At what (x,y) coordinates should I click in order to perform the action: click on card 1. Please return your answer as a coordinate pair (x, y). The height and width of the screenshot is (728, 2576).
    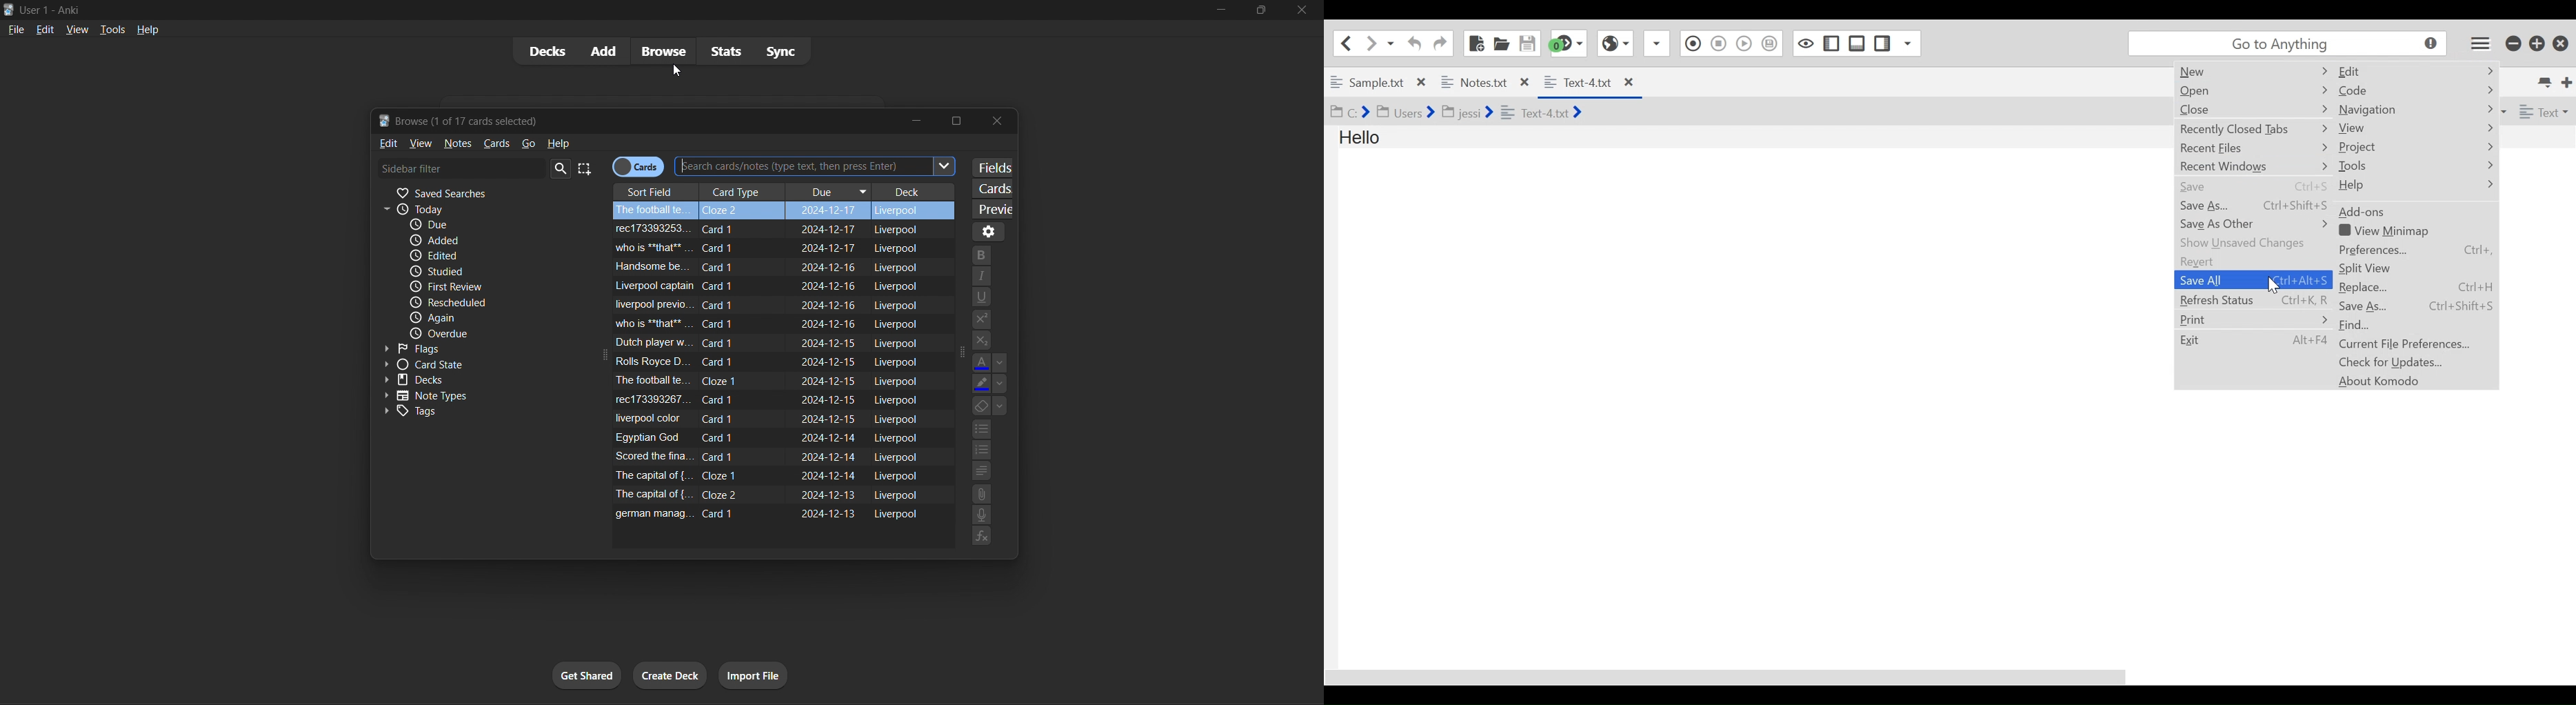
    Looking at the image, I should click on (724, 361).